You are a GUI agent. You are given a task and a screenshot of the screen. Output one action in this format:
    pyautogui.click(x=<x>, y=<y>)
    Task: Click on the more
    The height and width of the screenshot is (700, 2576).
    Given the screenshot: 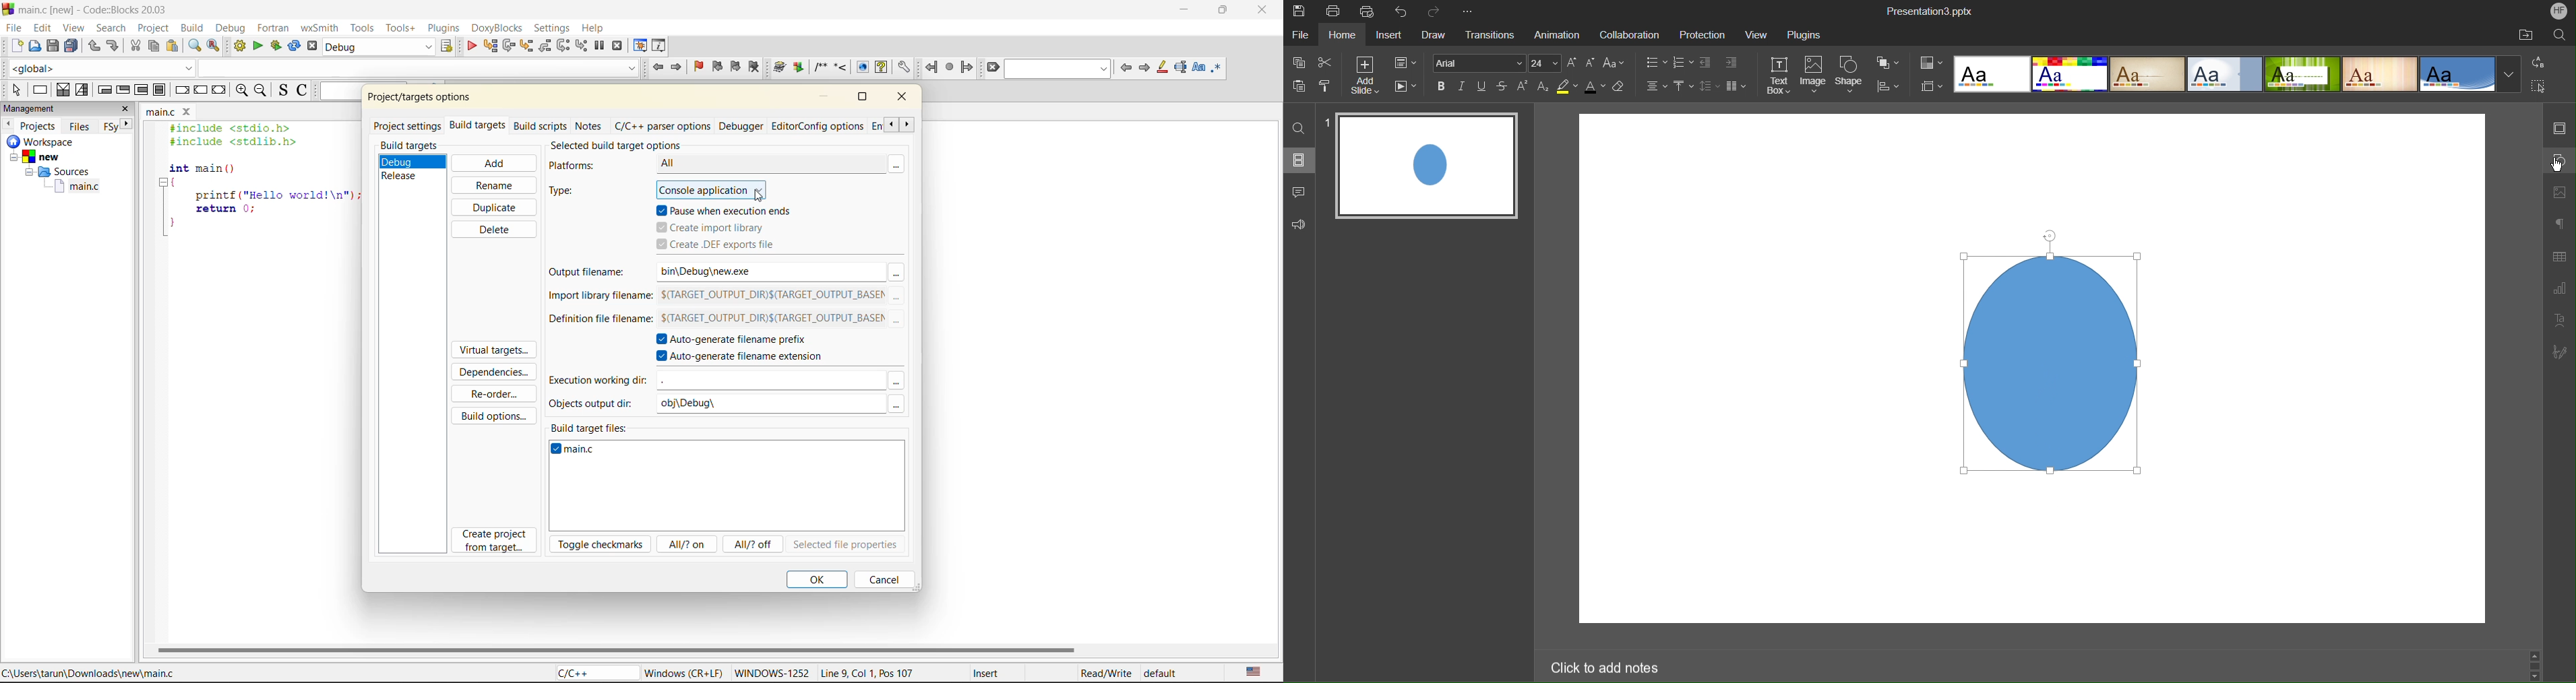 What is the action you would take?
    pyautogui.click(x=896, y=272)
    